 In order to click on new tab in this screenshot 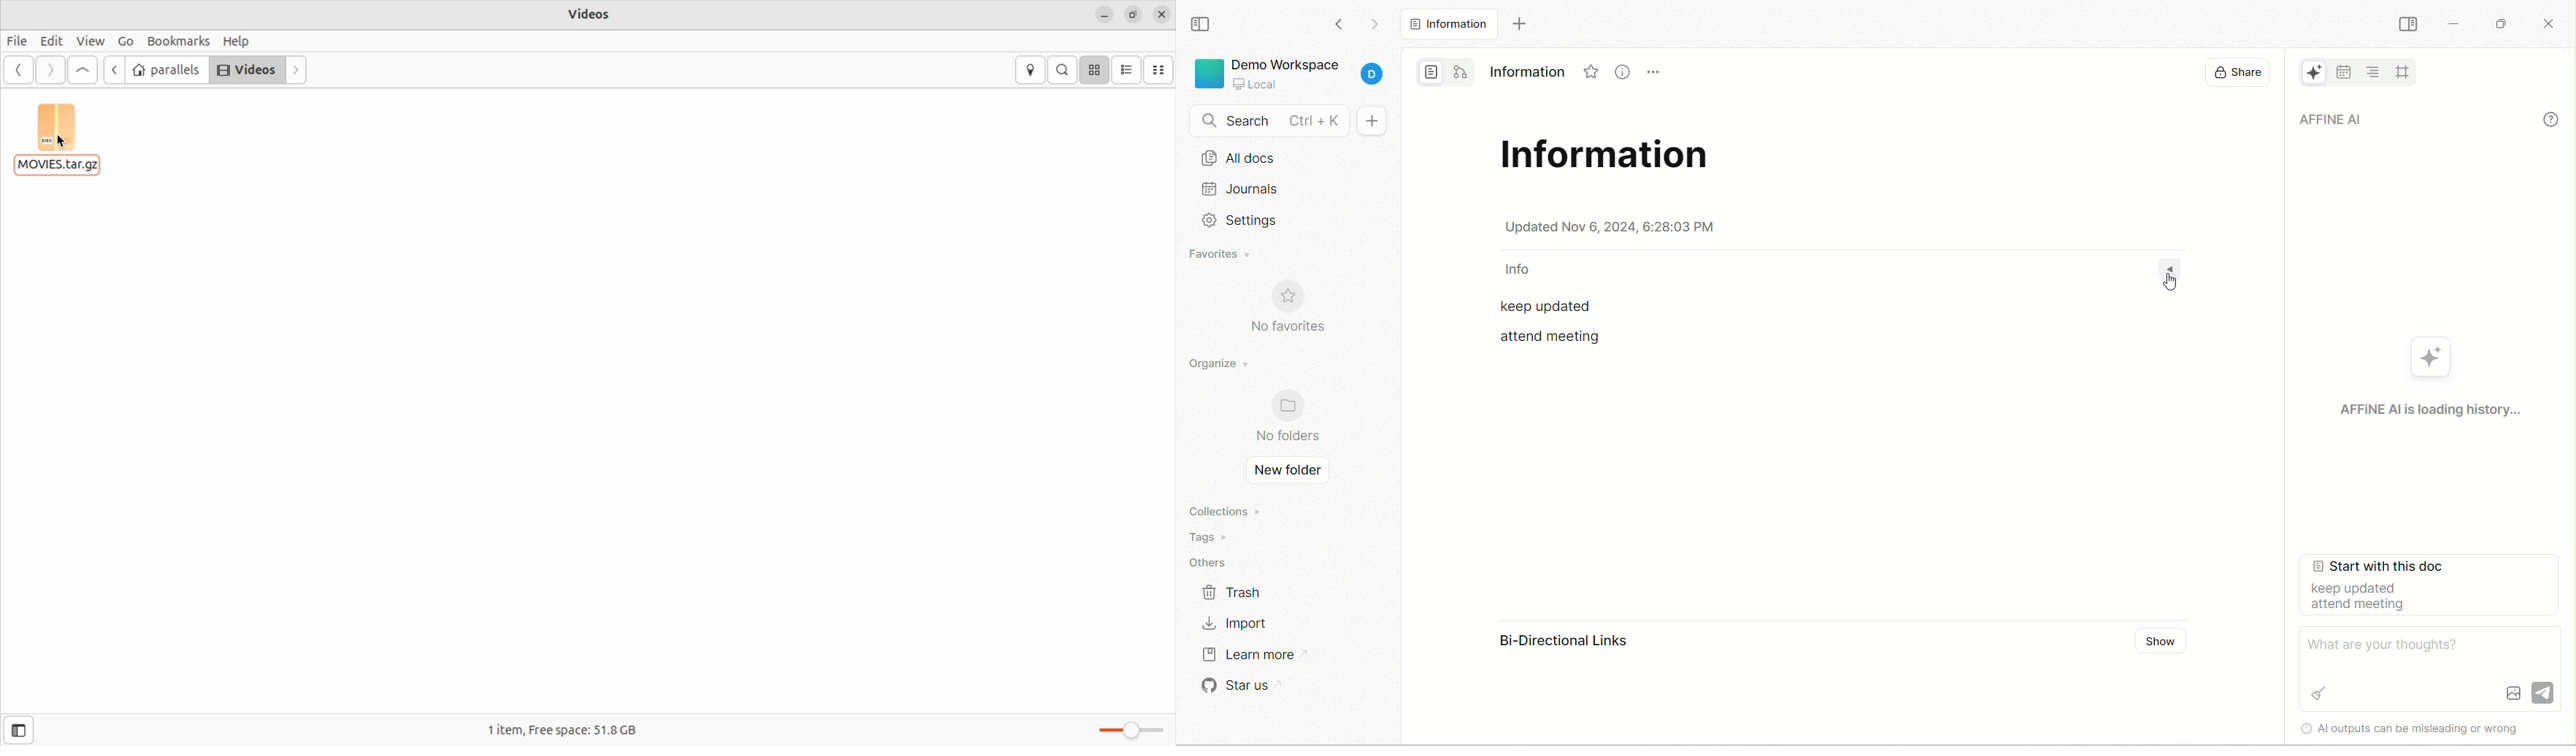, I will do `click(1517, 25)`.